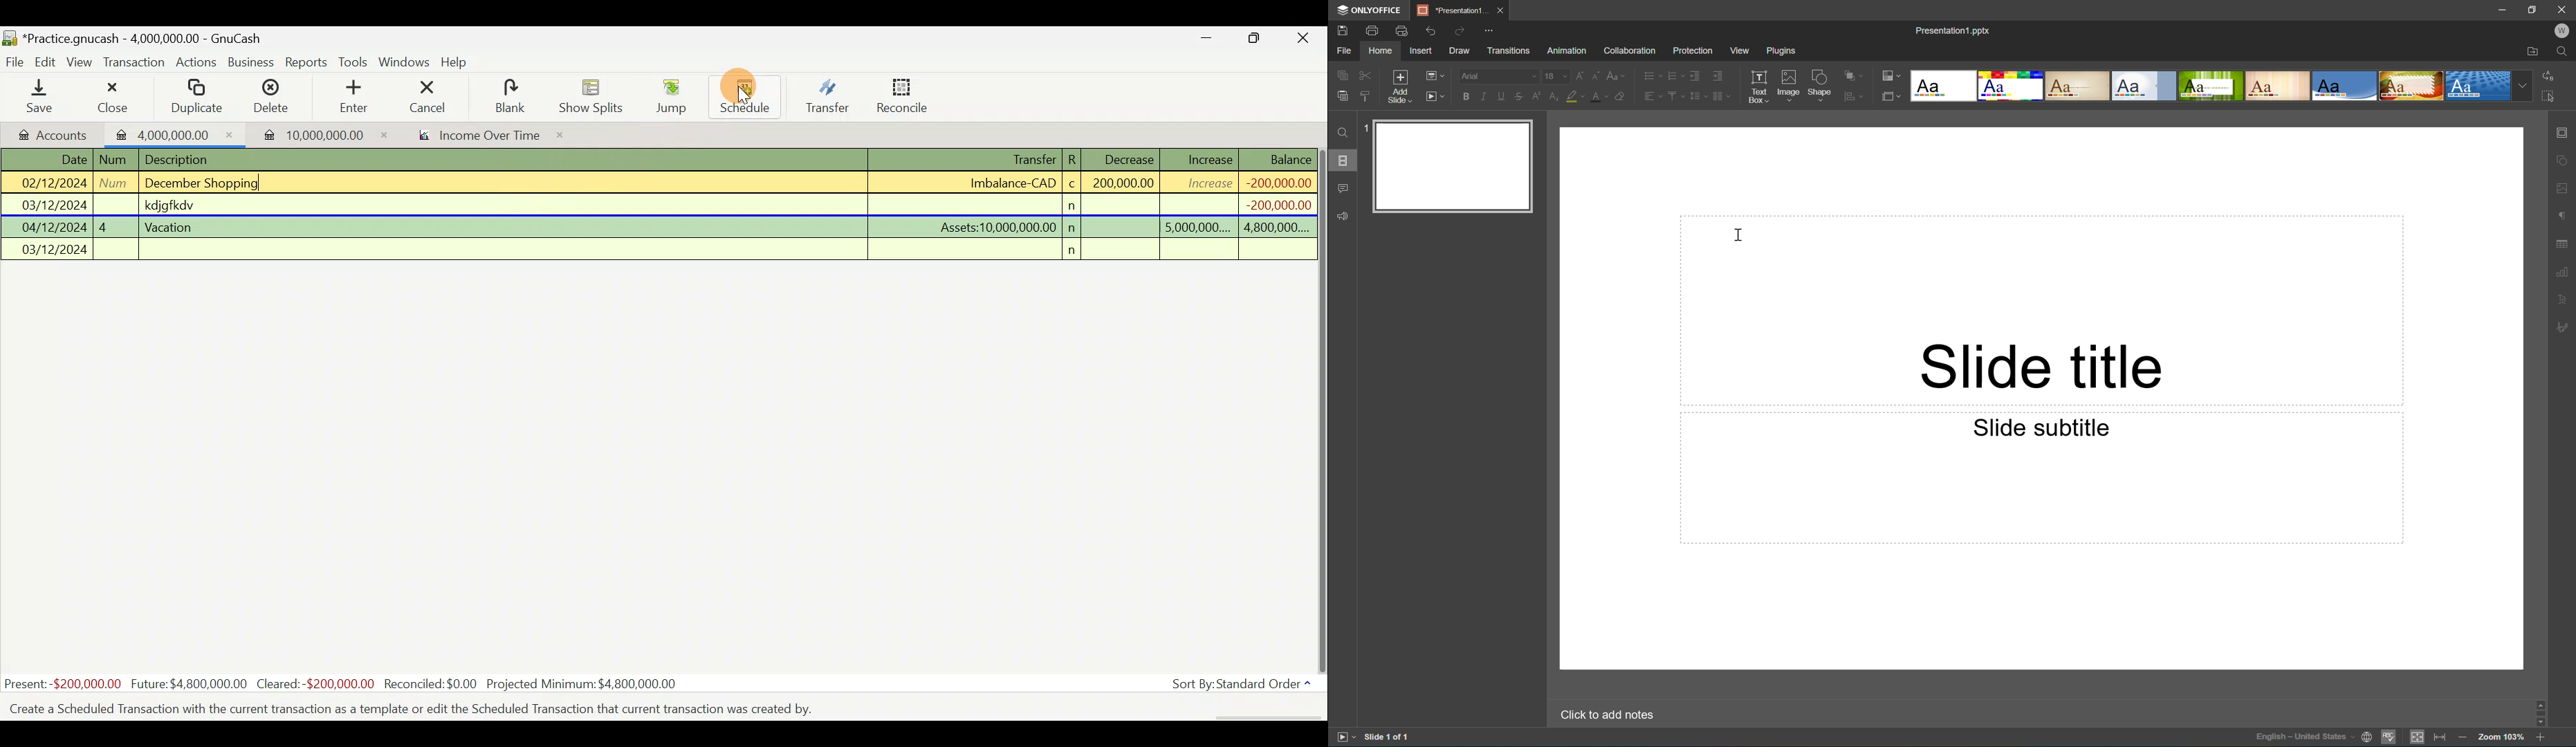 This screenshot has height=756, width=2576. What do you see at coordinates (1420, 50) in the screenshot?
I see `Insert` at bounding box center [1420, 50].